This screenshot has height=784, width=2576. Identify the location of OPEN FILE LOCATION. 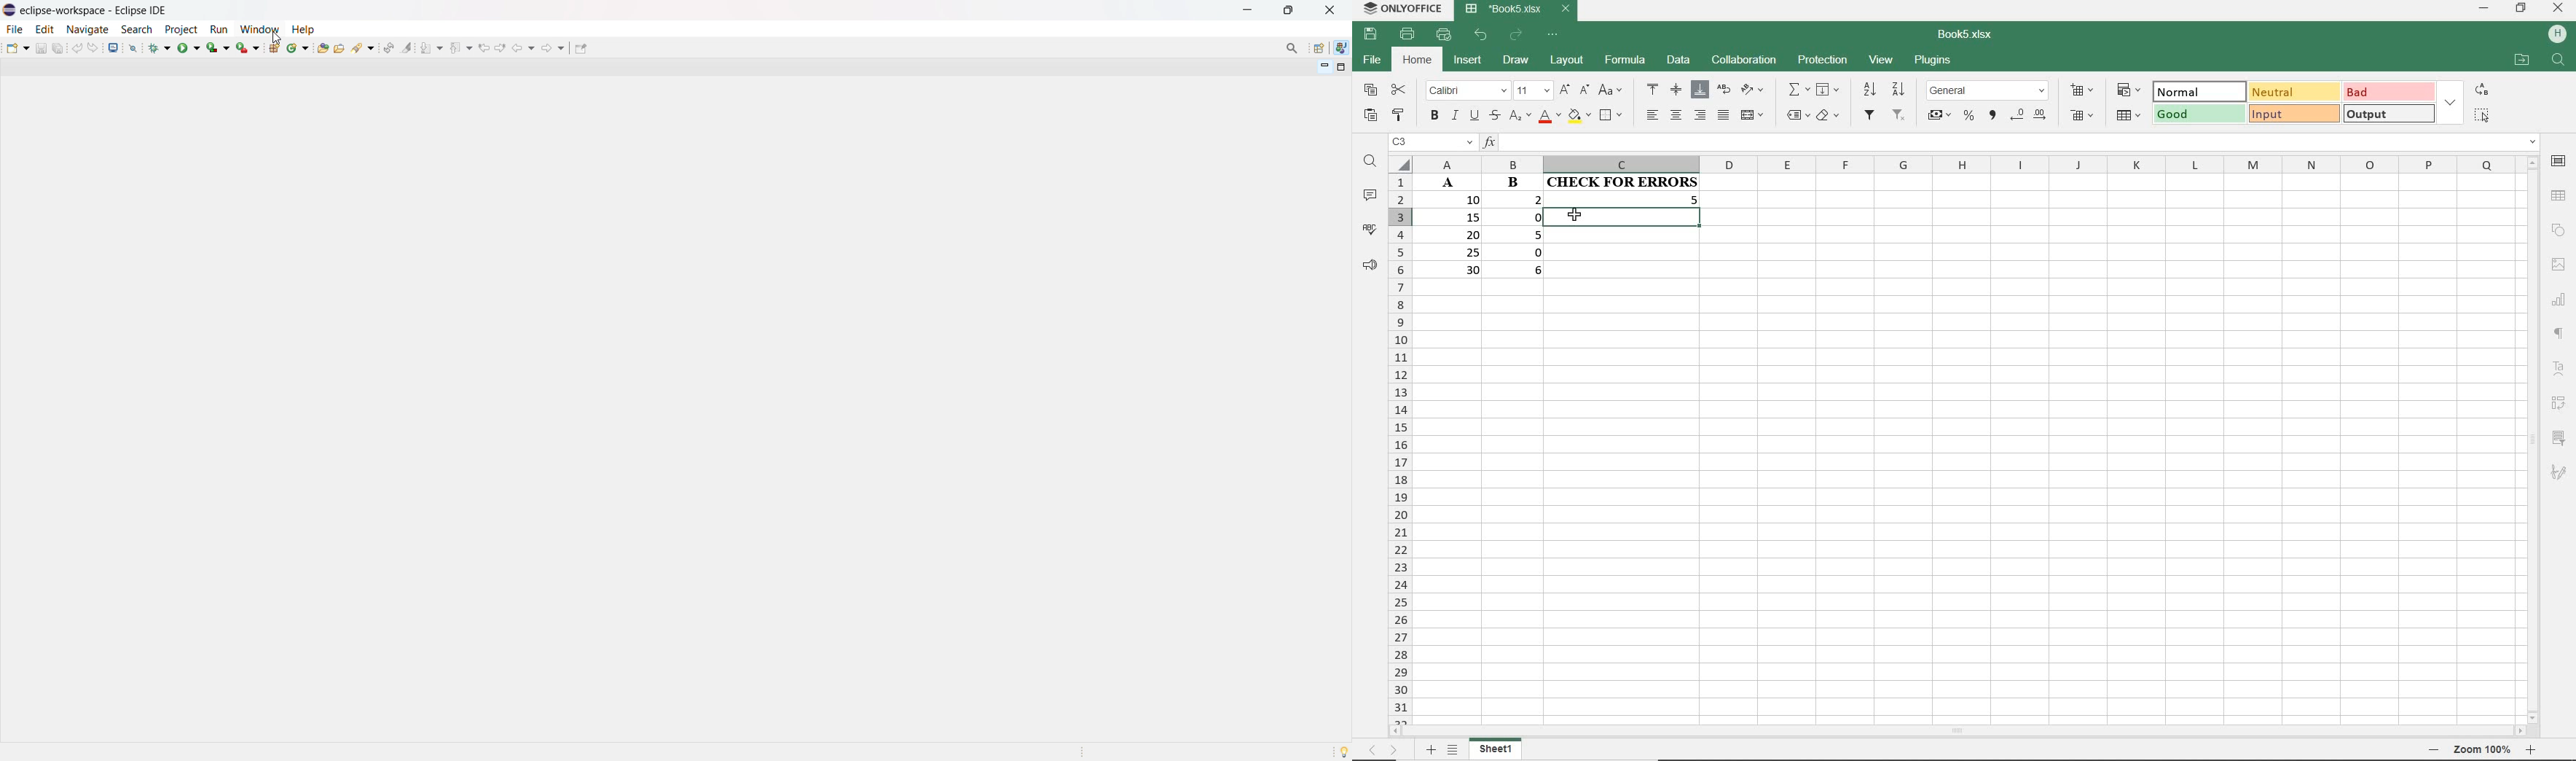
(2521, 59).